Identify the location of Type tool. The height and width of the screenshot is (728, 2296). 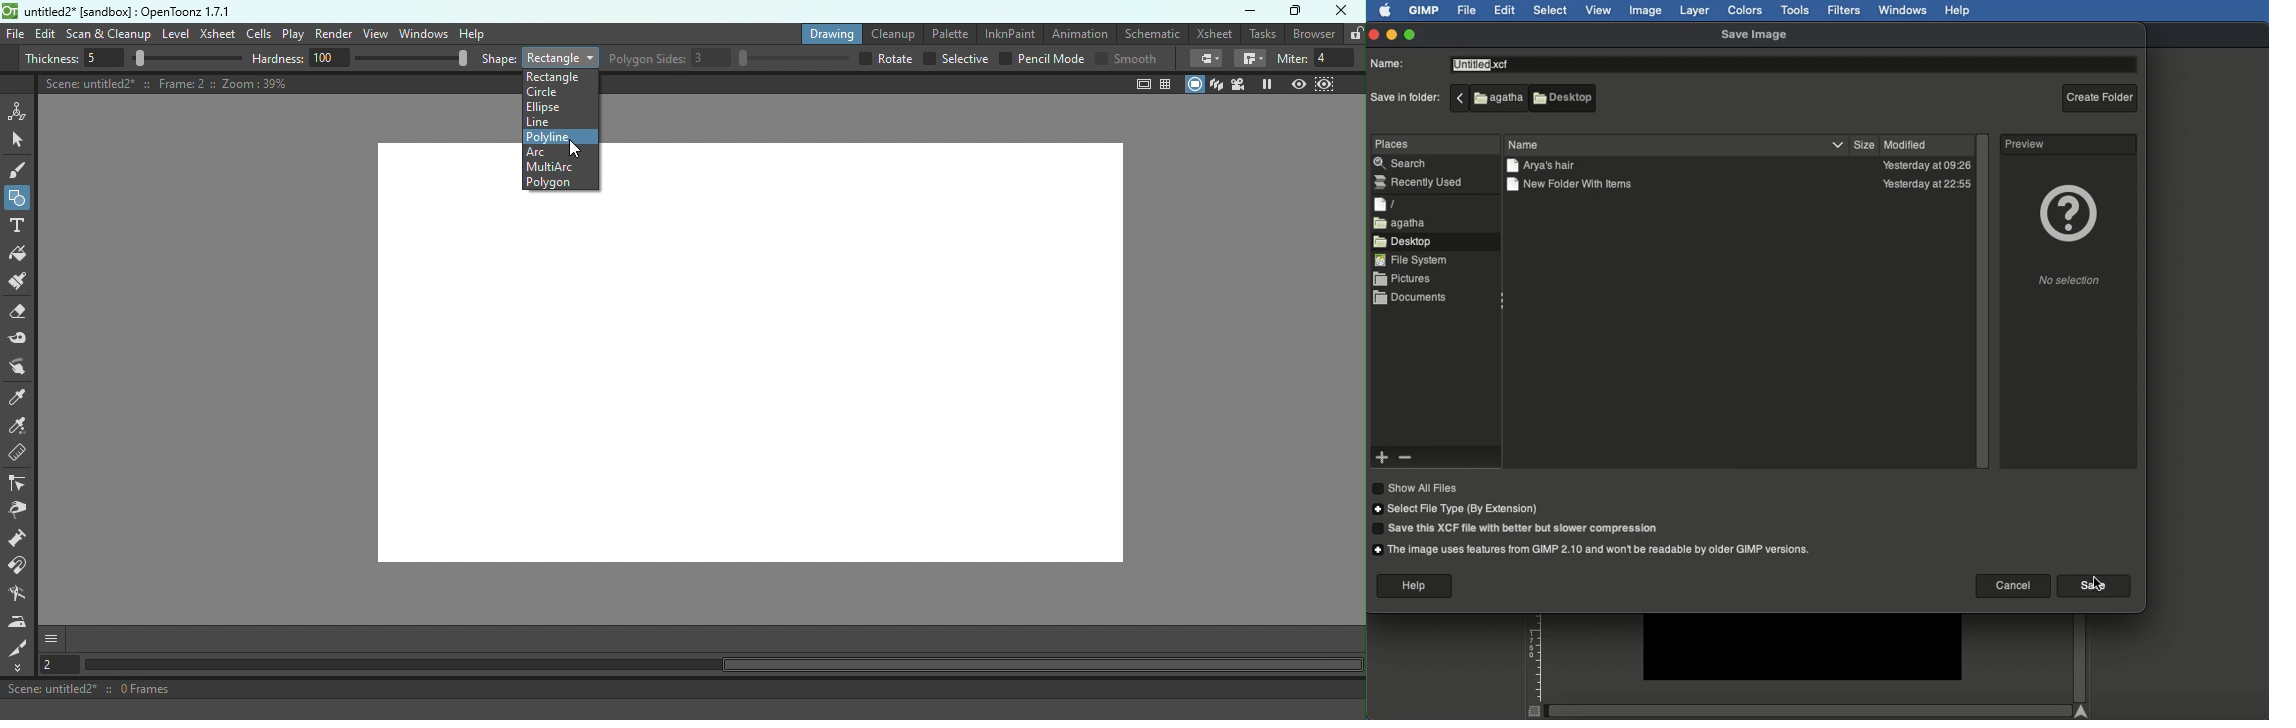
(20, 227).